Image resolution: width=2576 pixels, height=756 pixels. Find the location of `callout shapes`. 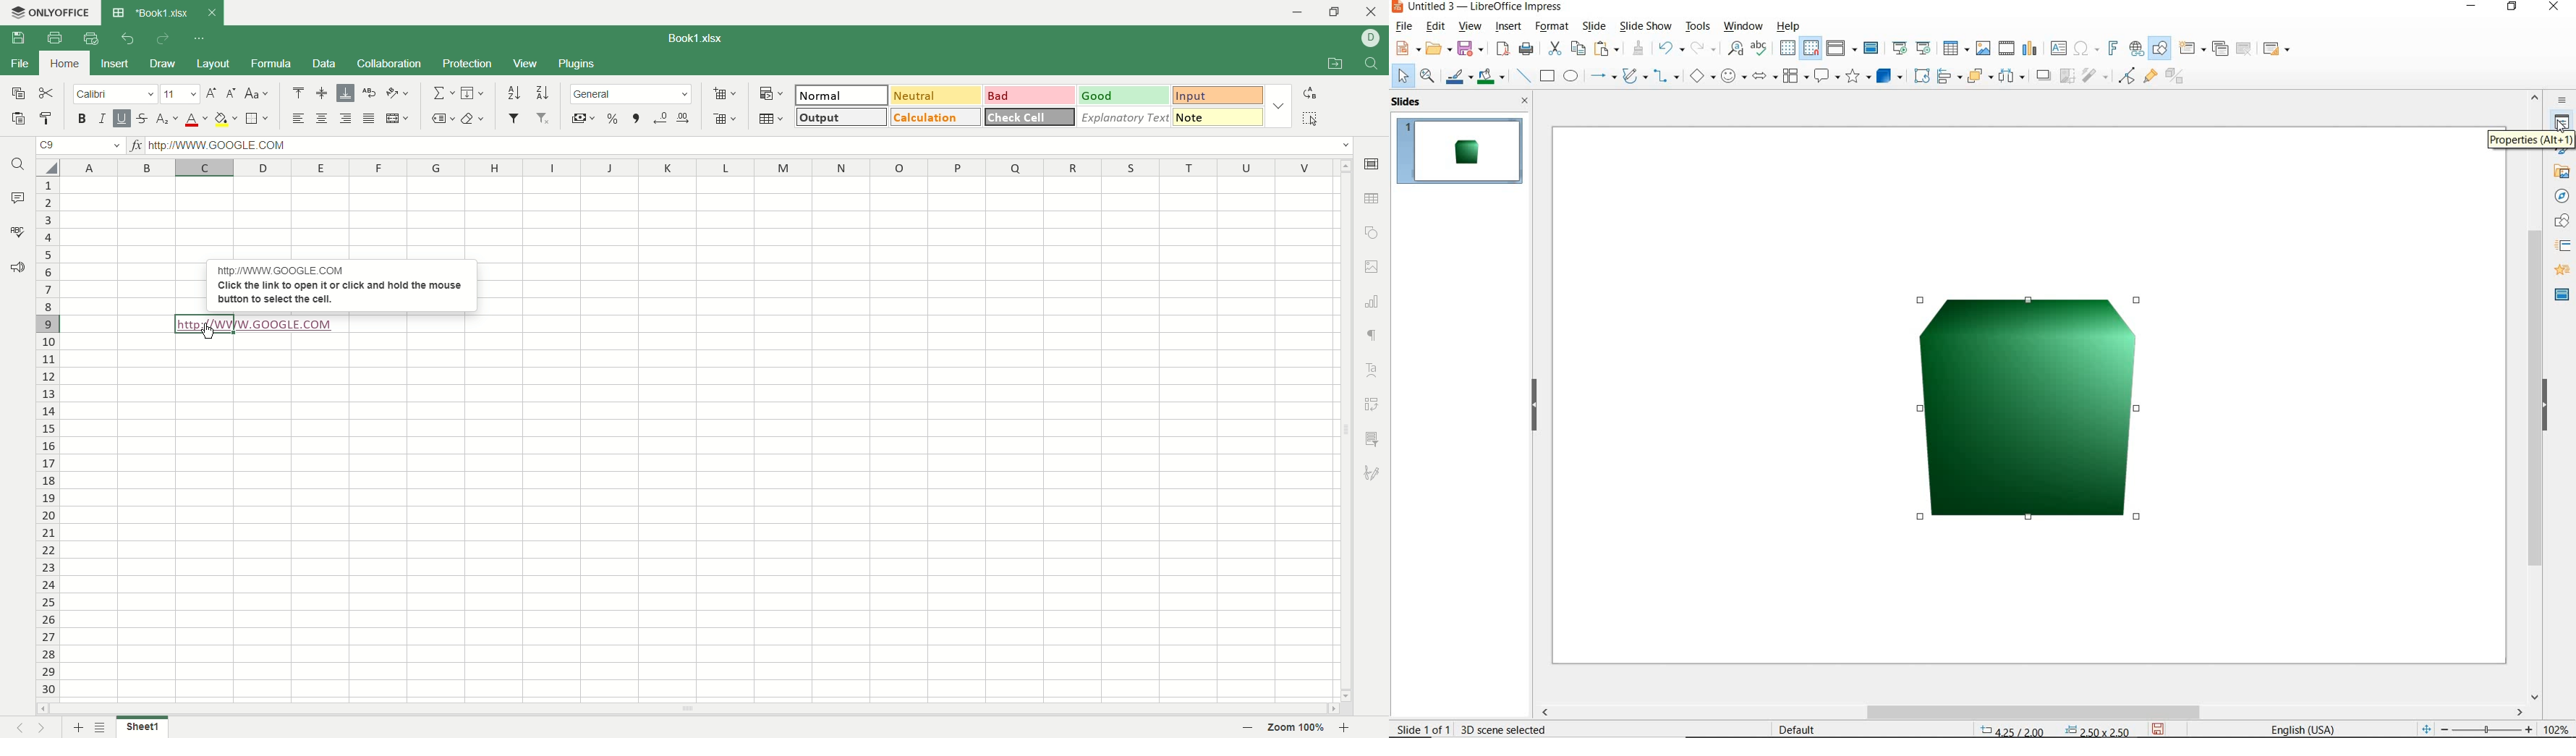

callout shapes is located at coordinates (1828, 76).